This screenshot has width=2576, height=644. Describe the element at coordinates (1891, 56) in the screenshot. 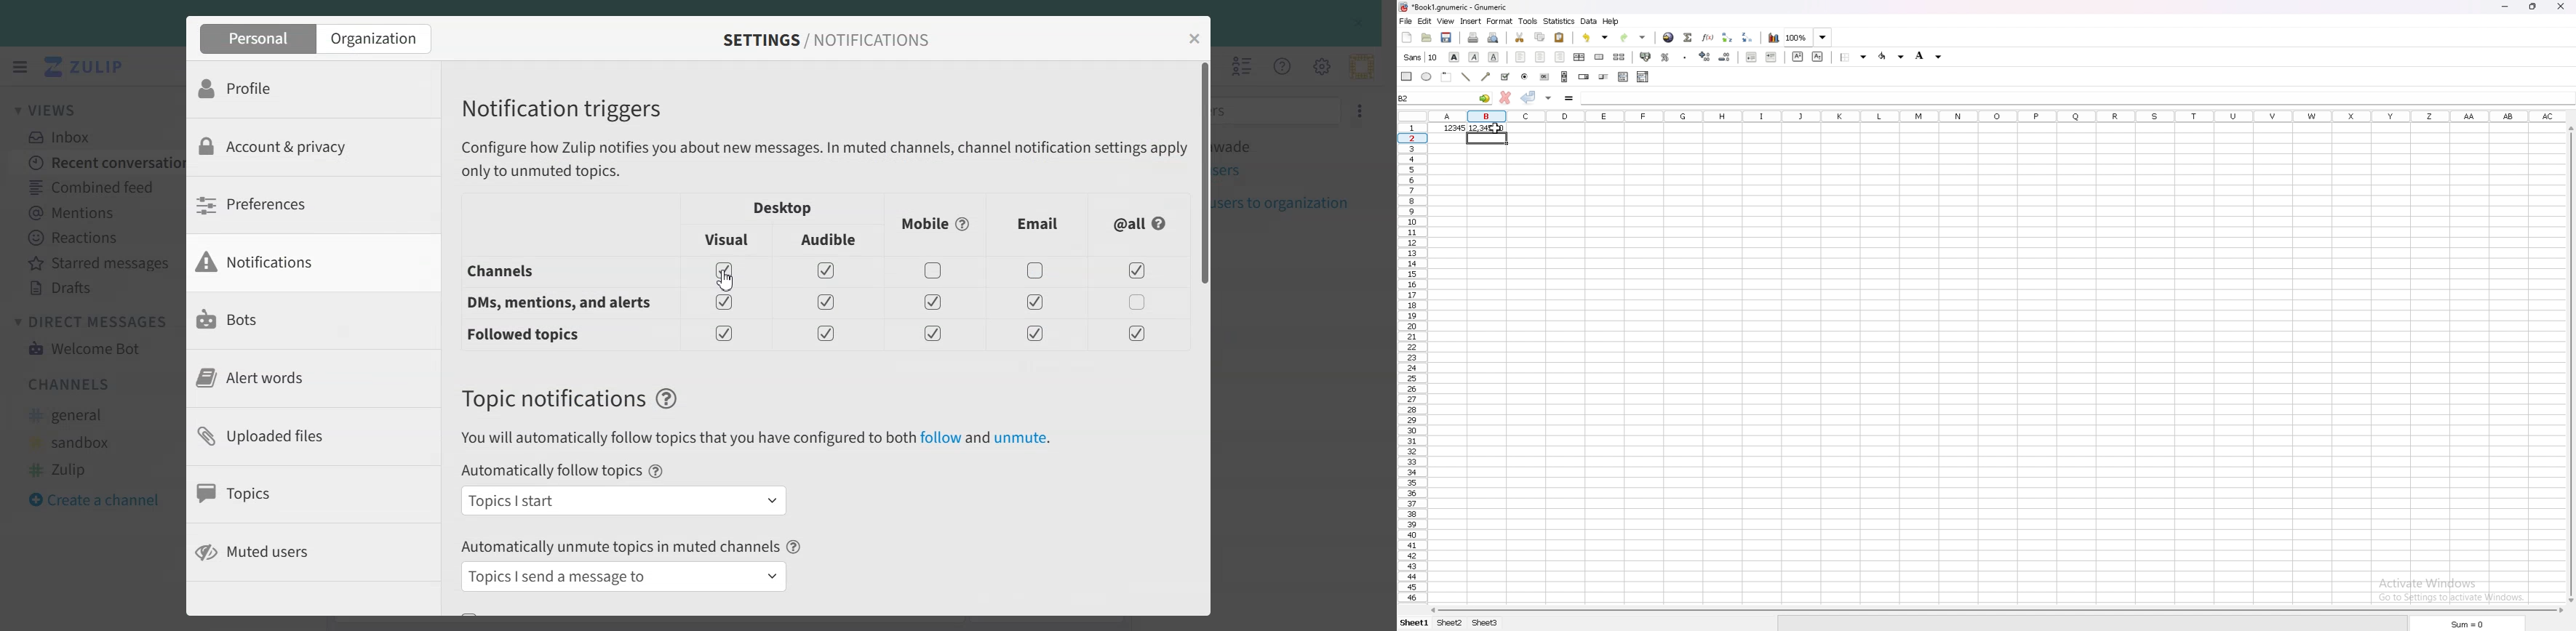

I see `foreground` at that location.